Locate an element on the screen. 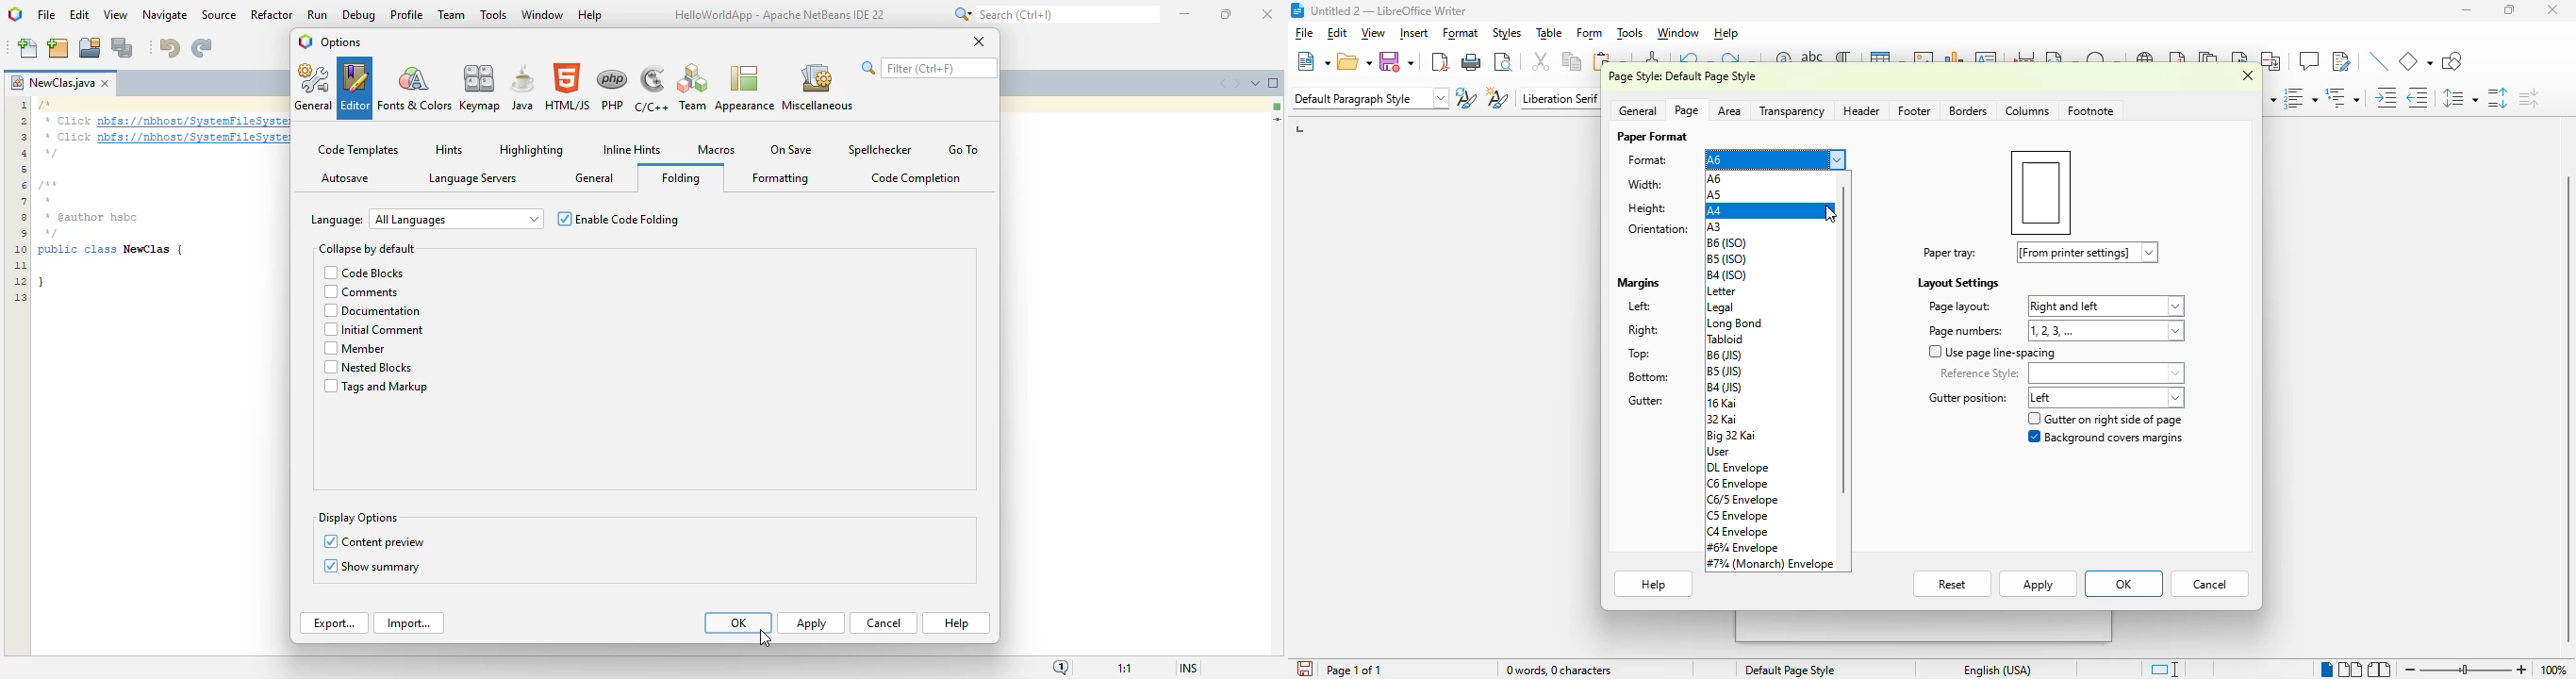  #7¾ (monarch) envelope is located at coordinates (1770, 564).